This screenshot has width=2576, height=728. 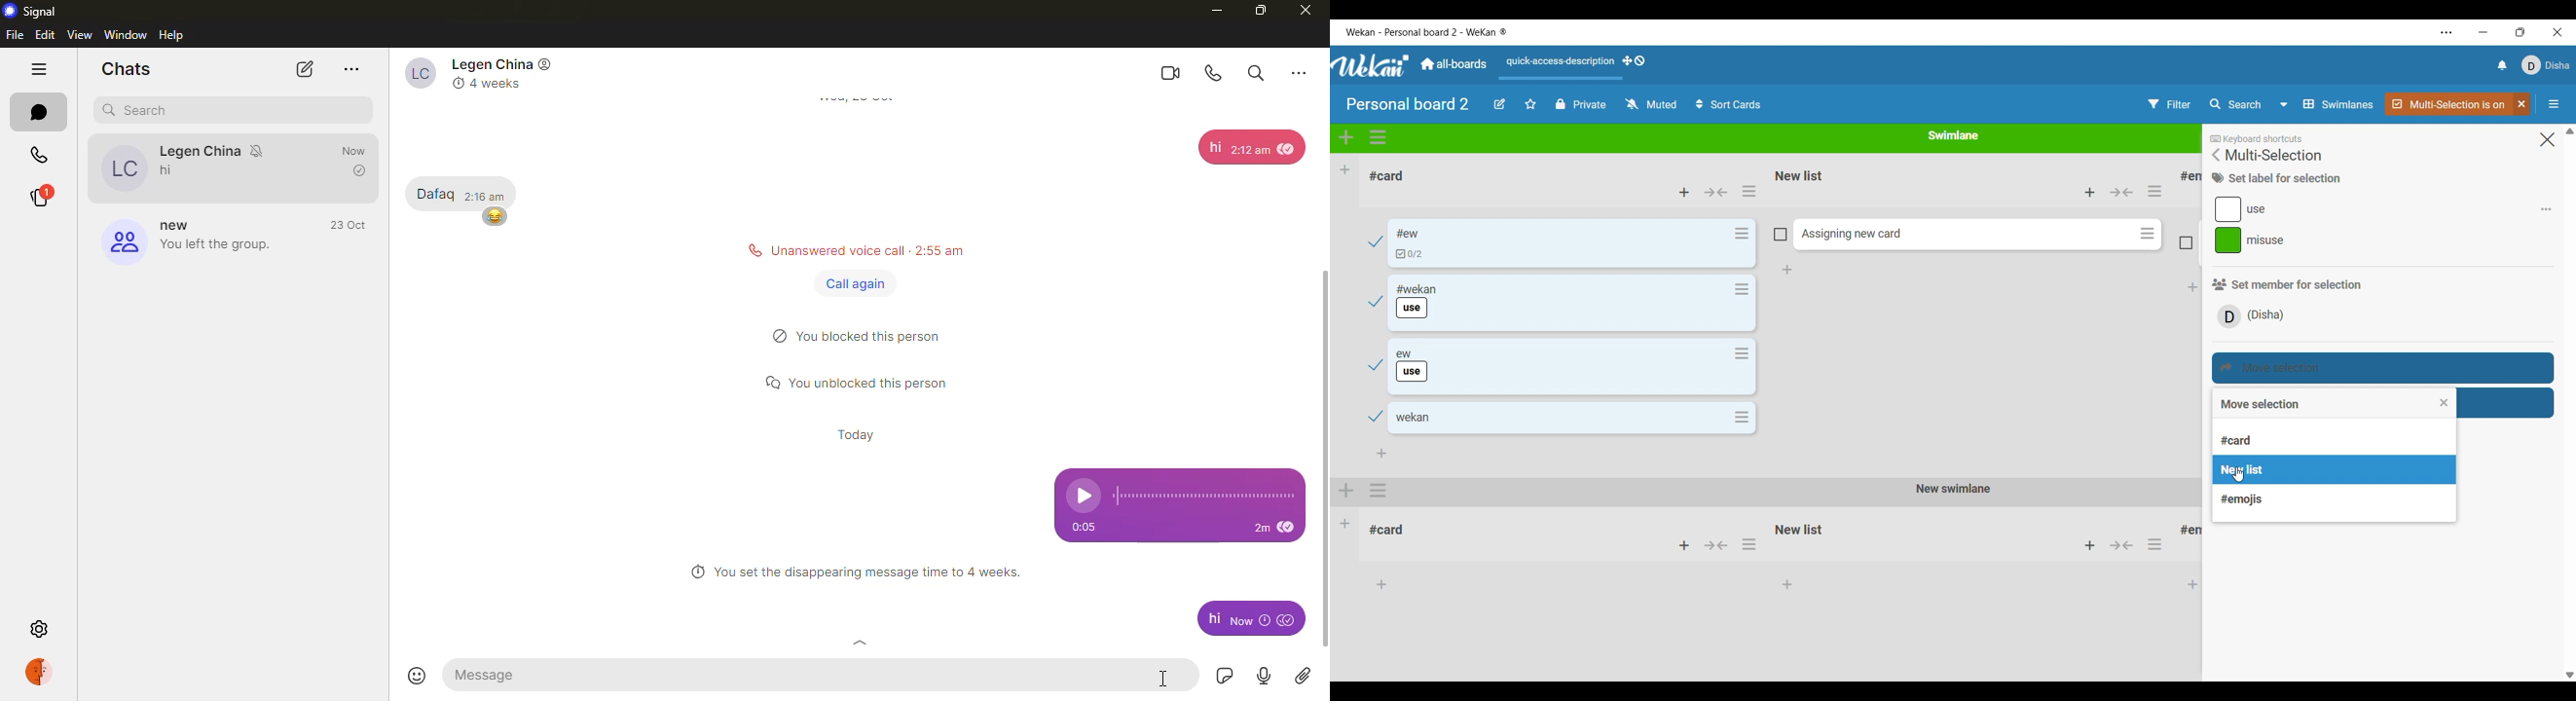 What do you see at coordinates (1261, 677) in the screenshot?
I see `record` at bounding box center [1261, 677].